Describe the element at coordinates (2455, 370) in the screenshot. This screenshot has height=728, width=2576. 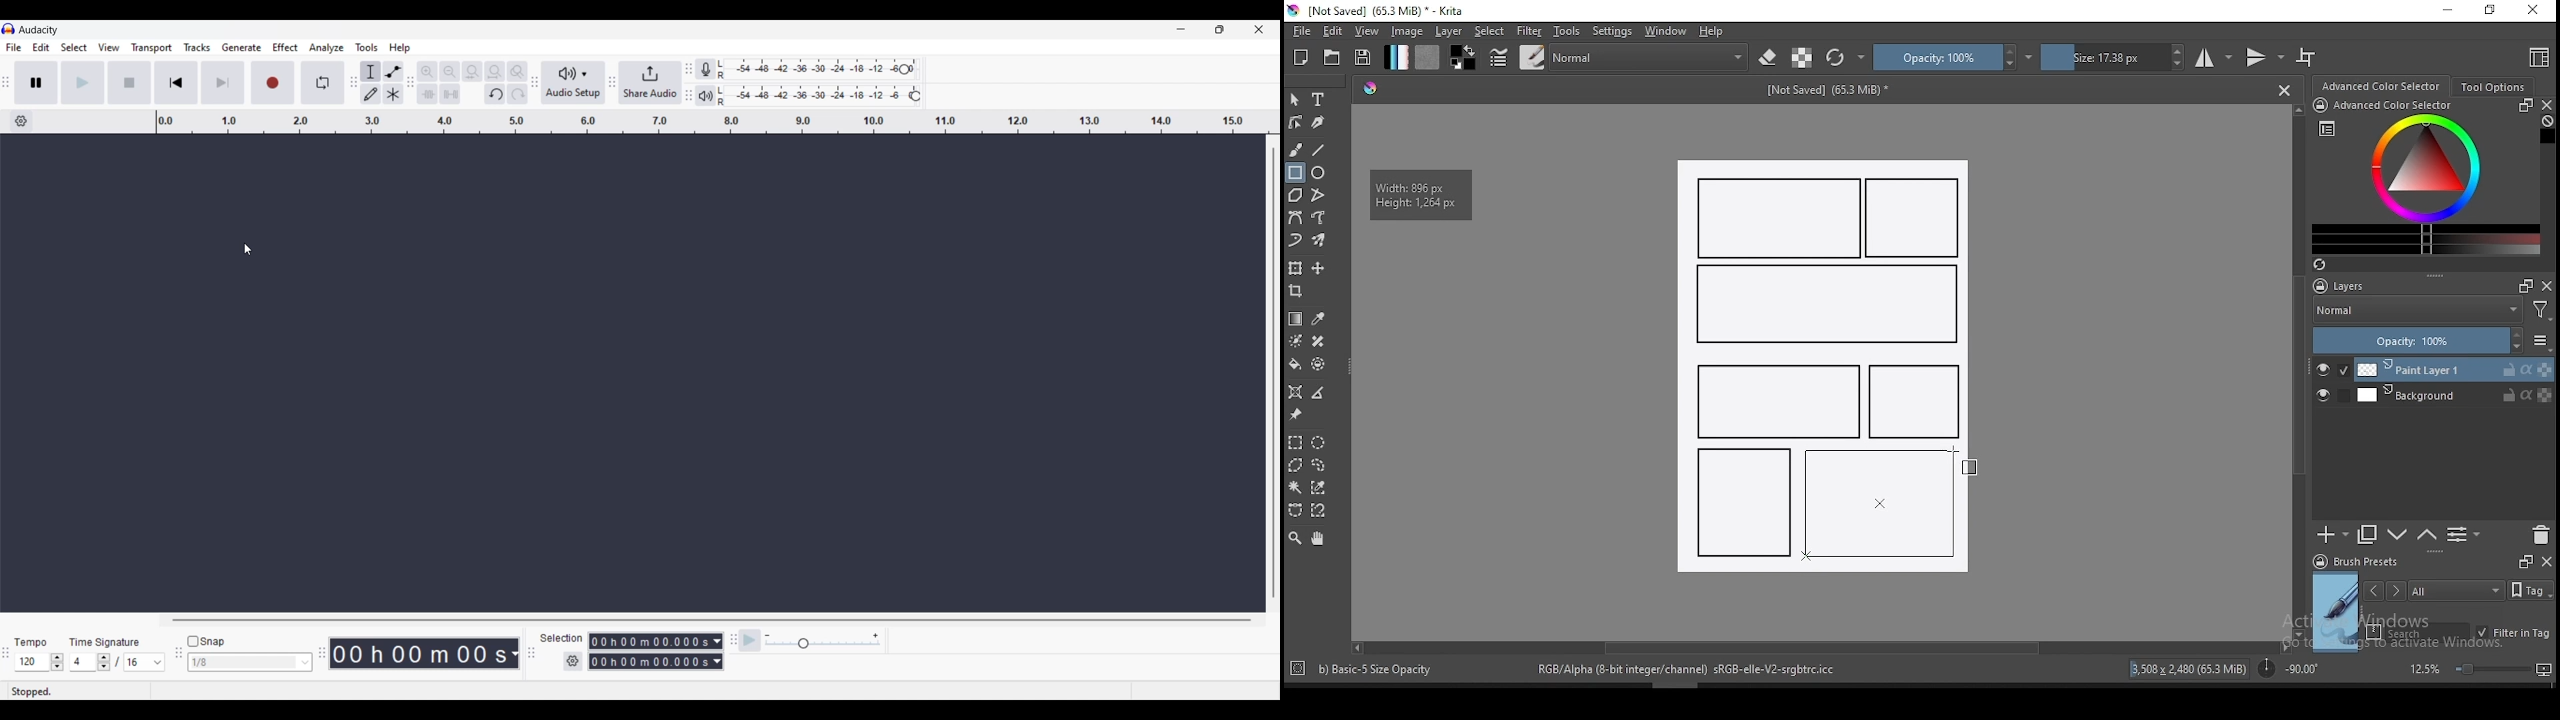
I see `layer` at that location.